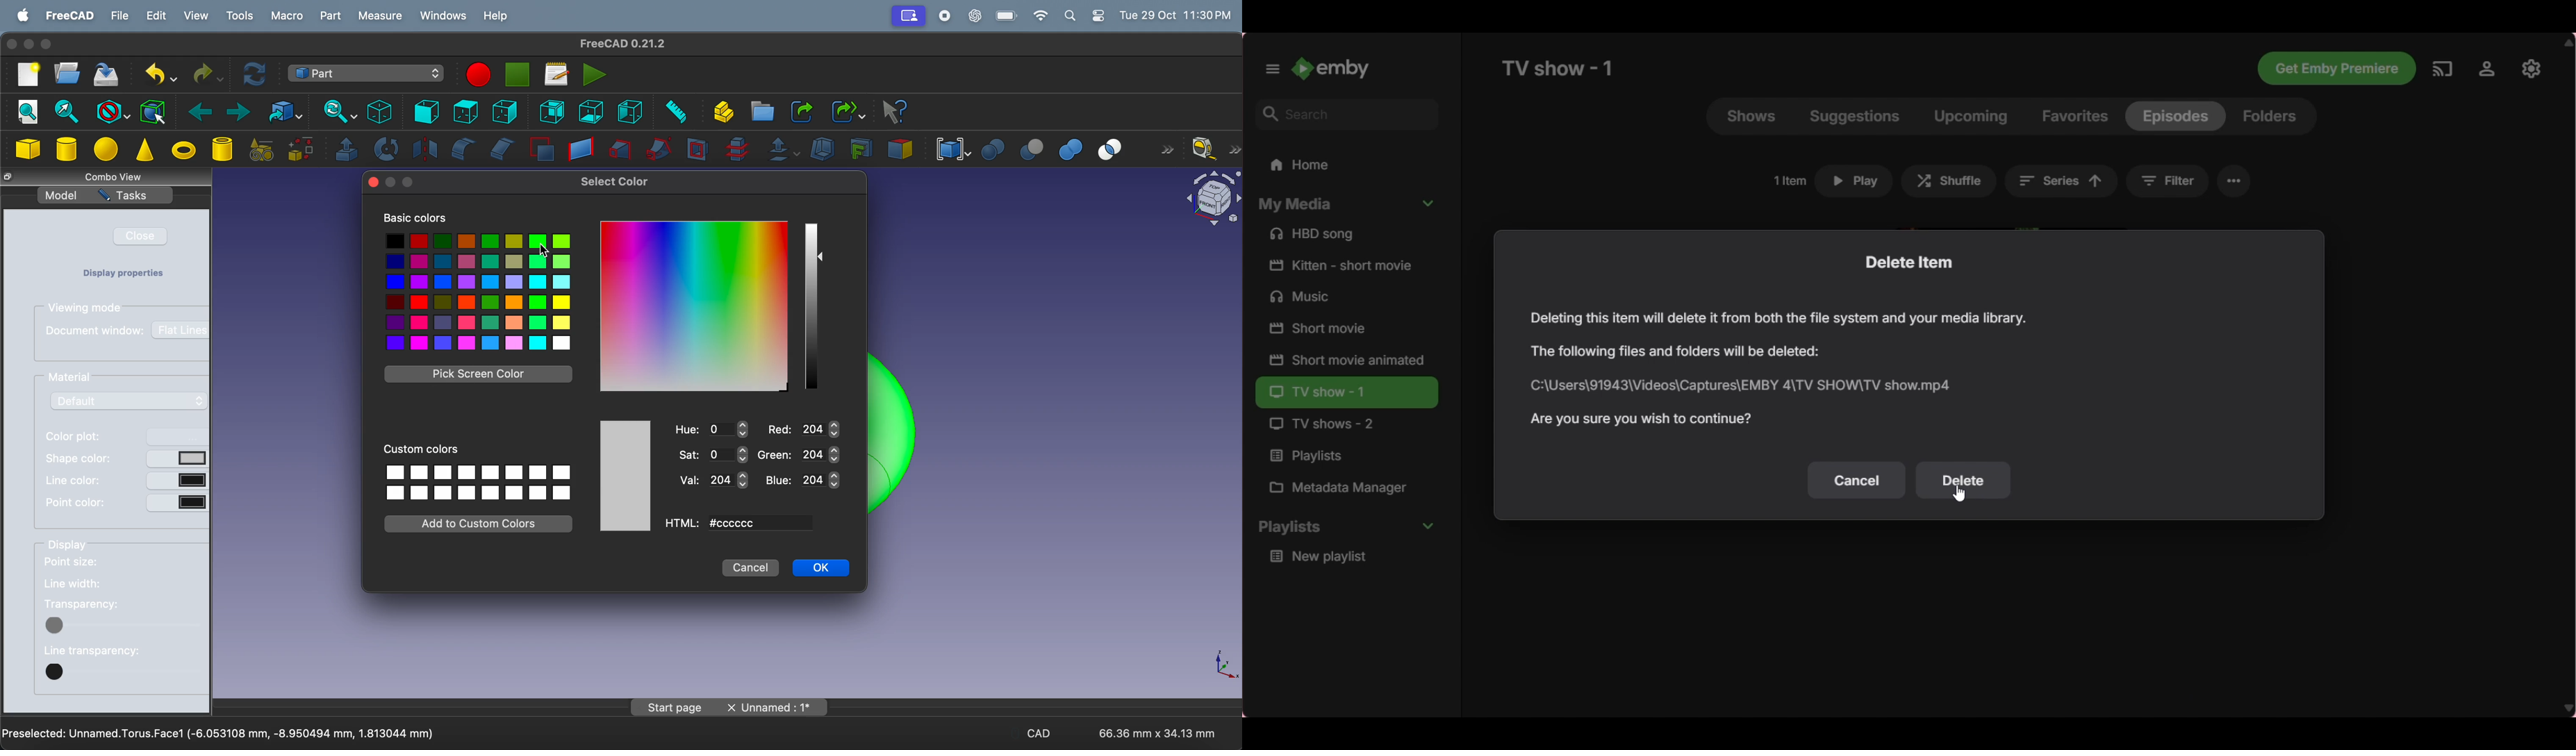  I want to click on freeCad title, so click(617, 44).